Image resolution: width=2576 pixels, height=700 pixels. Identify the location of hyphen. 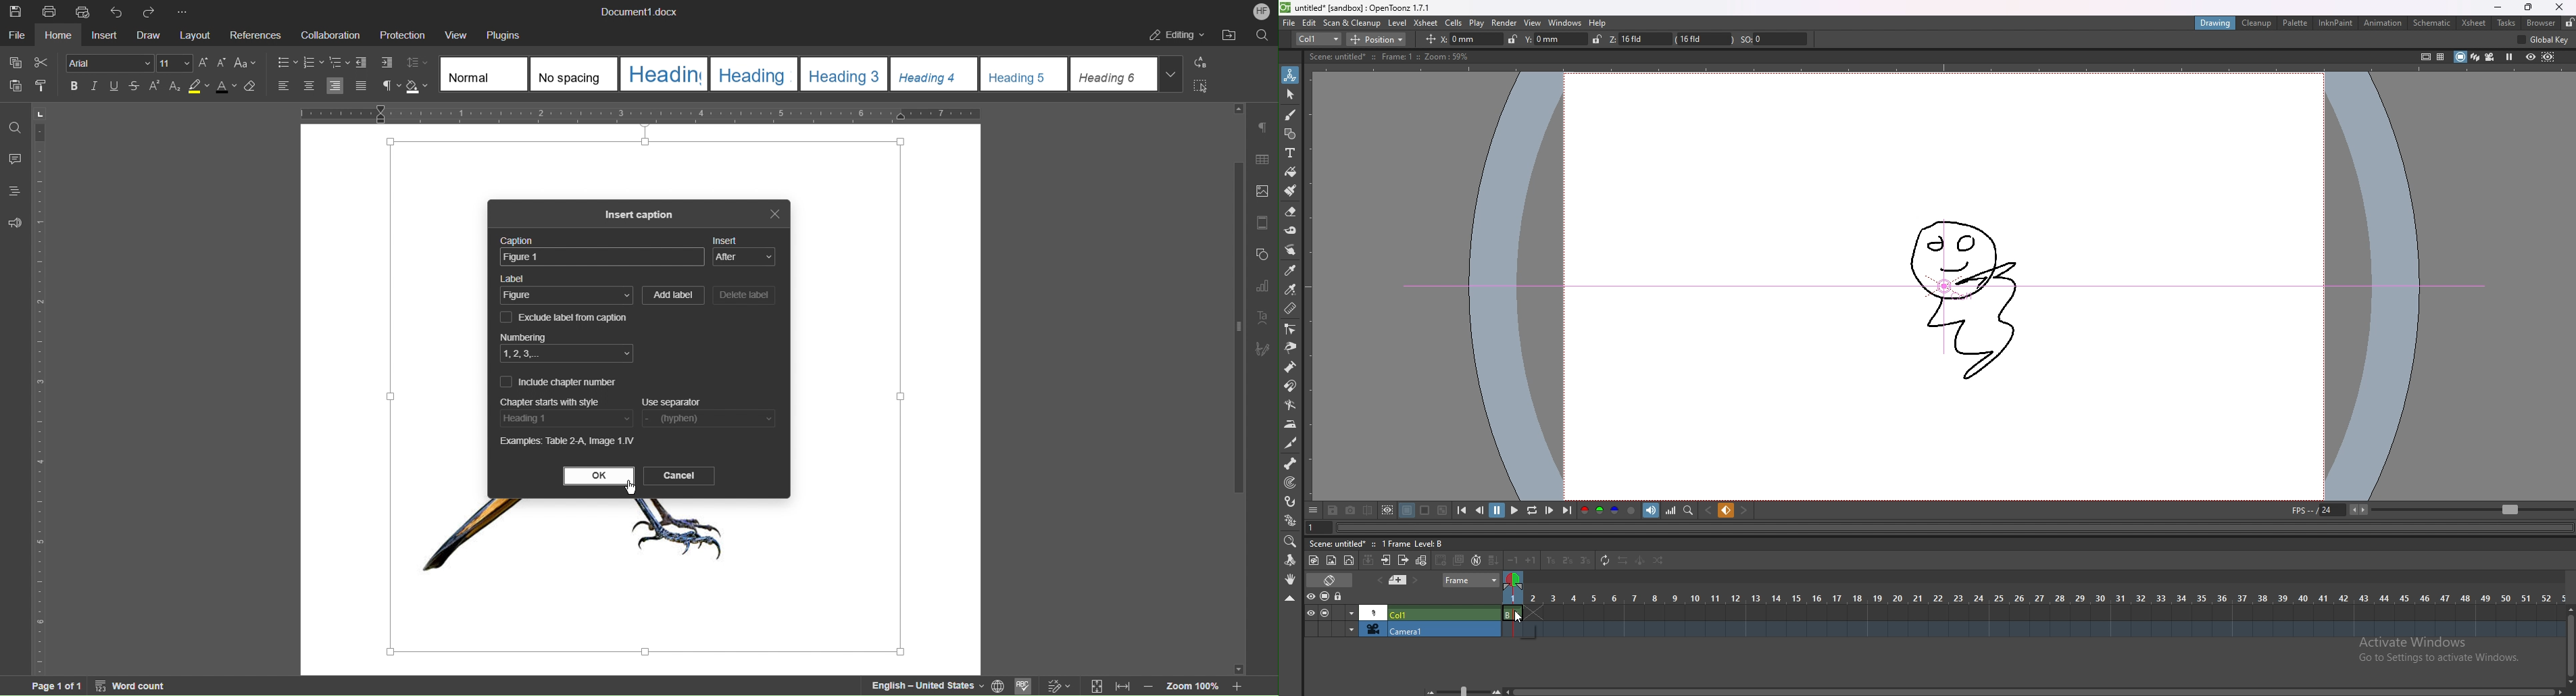
(708, 419).